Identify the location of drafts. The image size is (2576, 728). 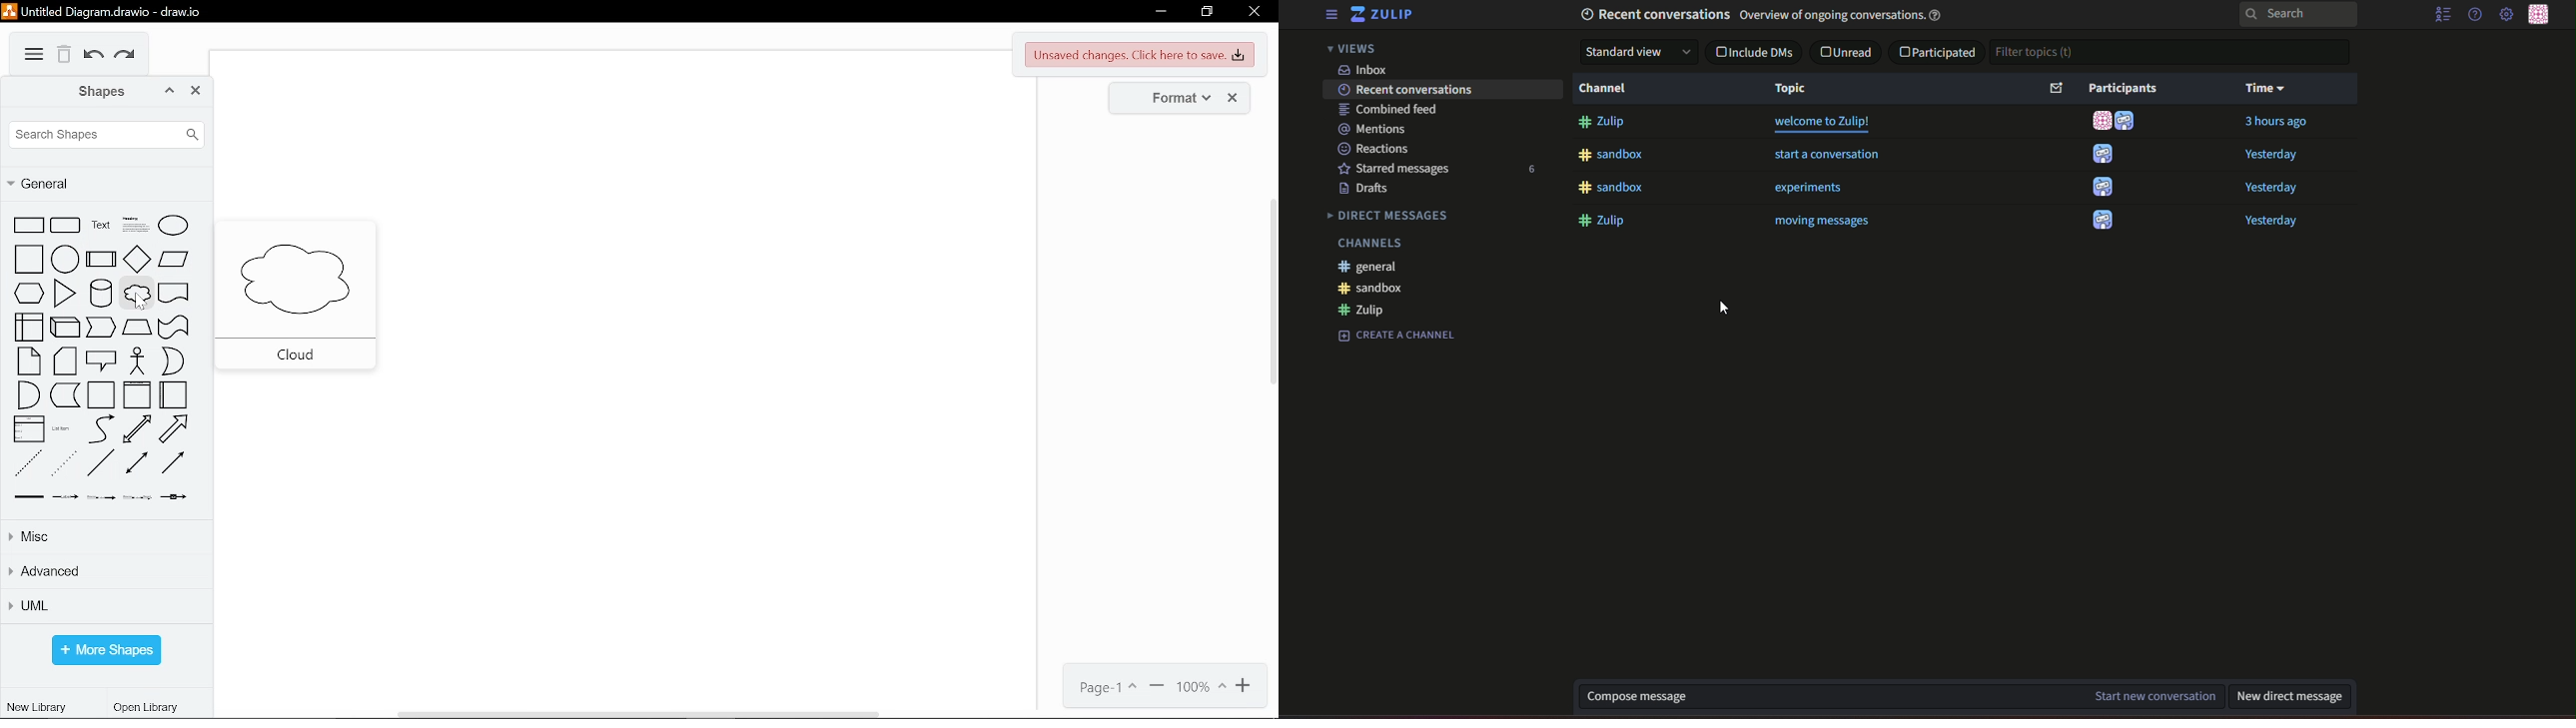
(1372, 189).